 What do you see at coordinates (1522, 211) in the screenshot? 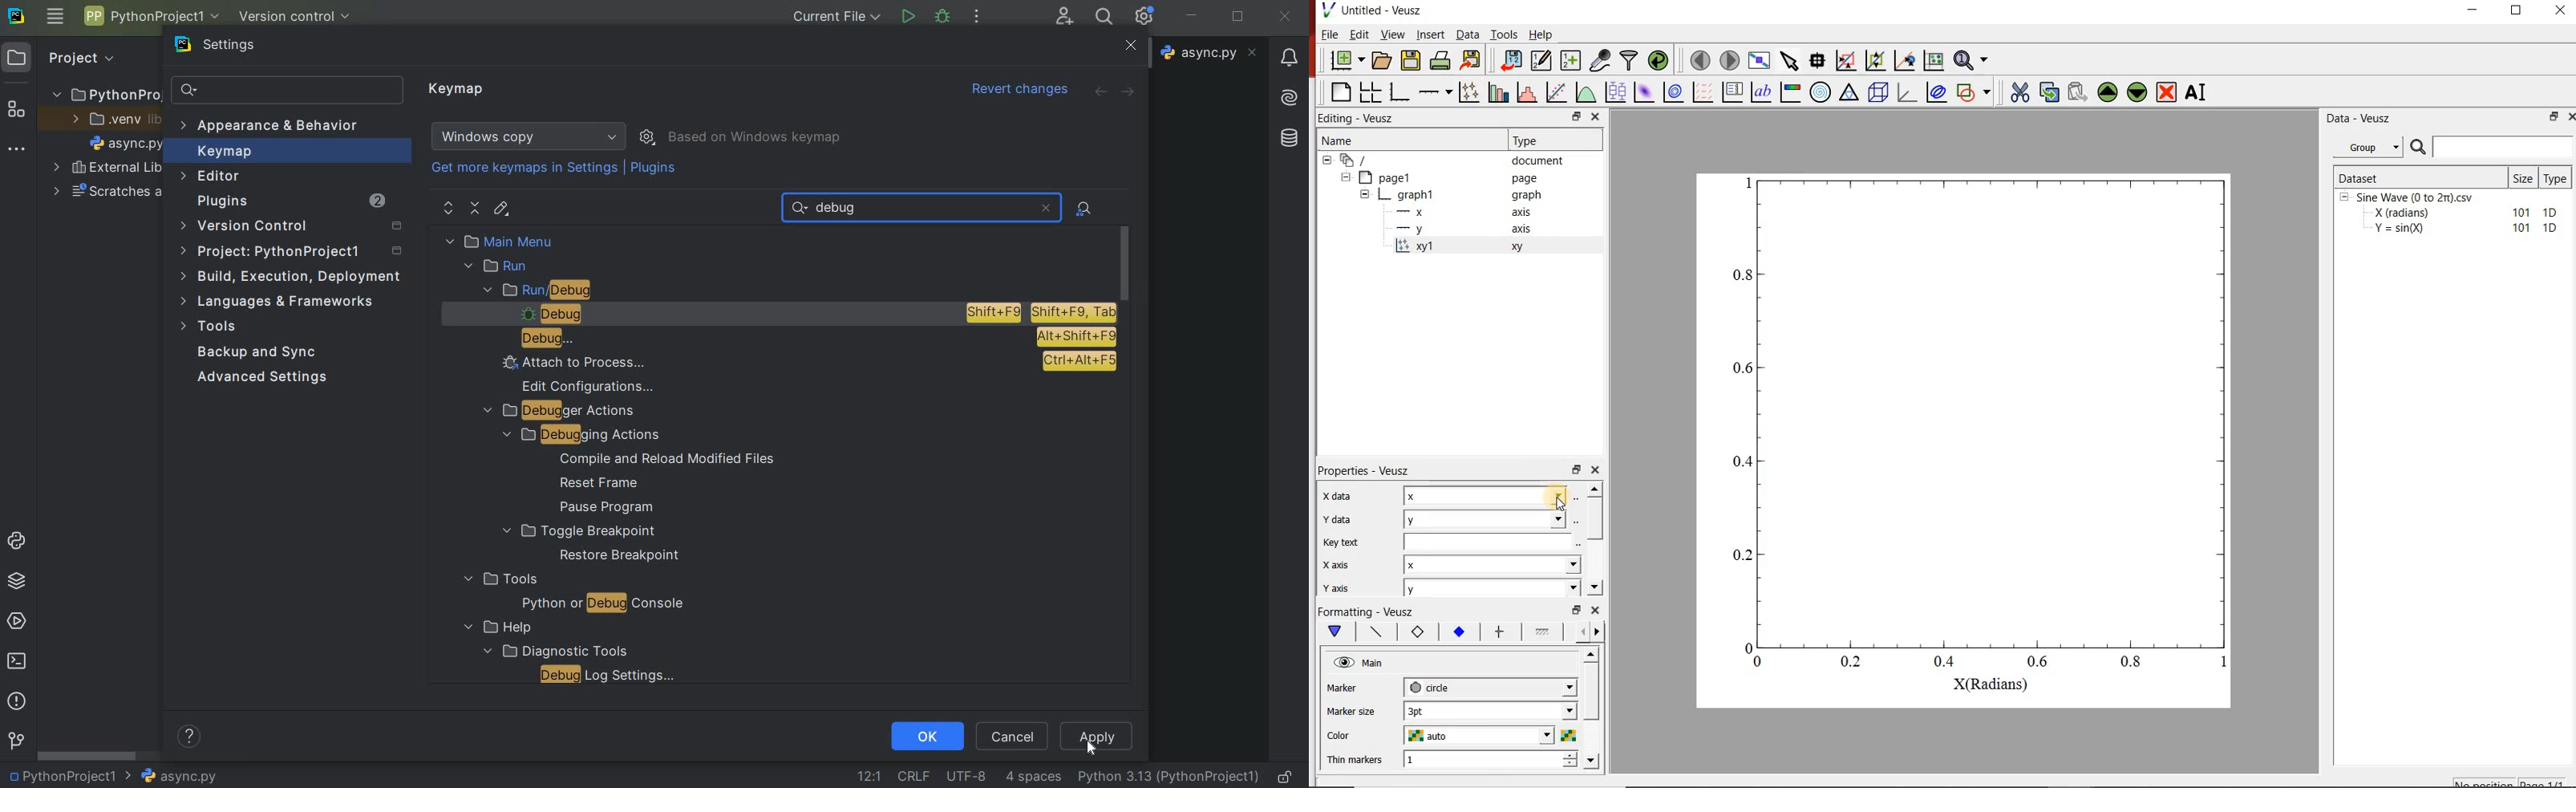
I see `axis` at bounding box center [1522, 211].